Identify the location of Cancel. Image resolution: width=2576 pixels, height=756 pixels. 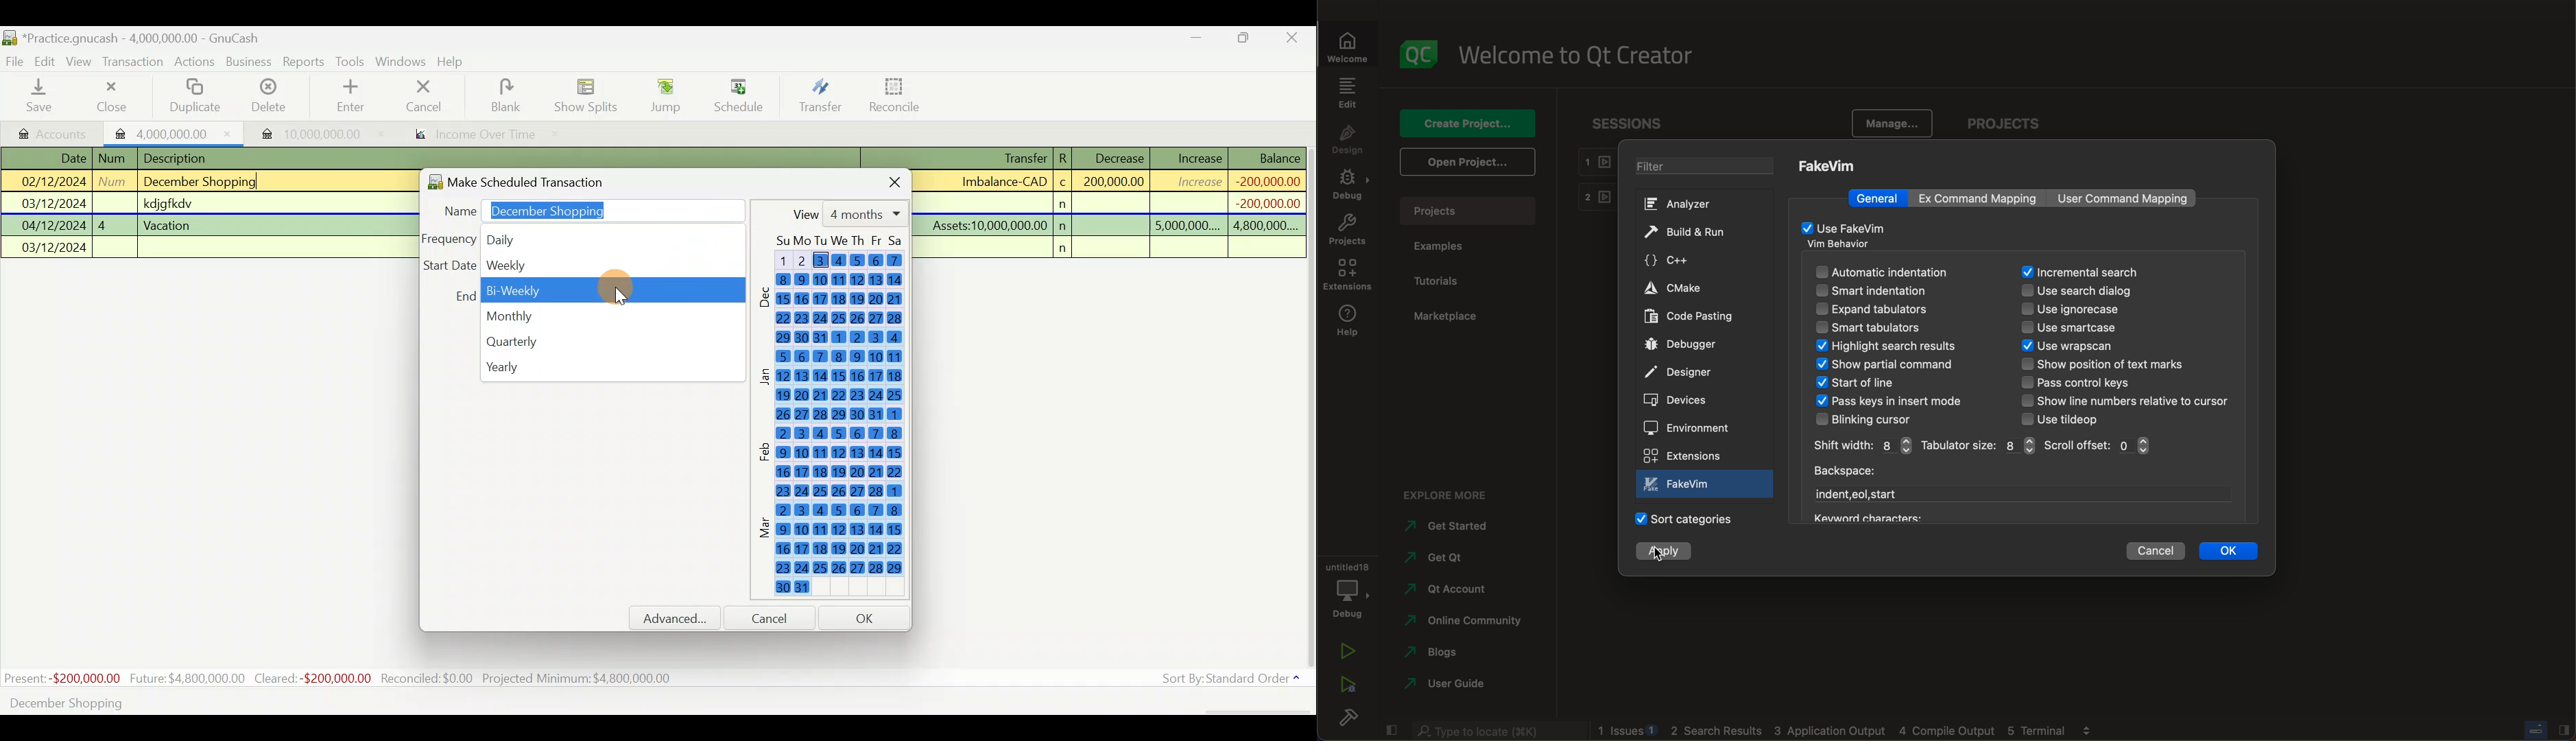
(776, 618).